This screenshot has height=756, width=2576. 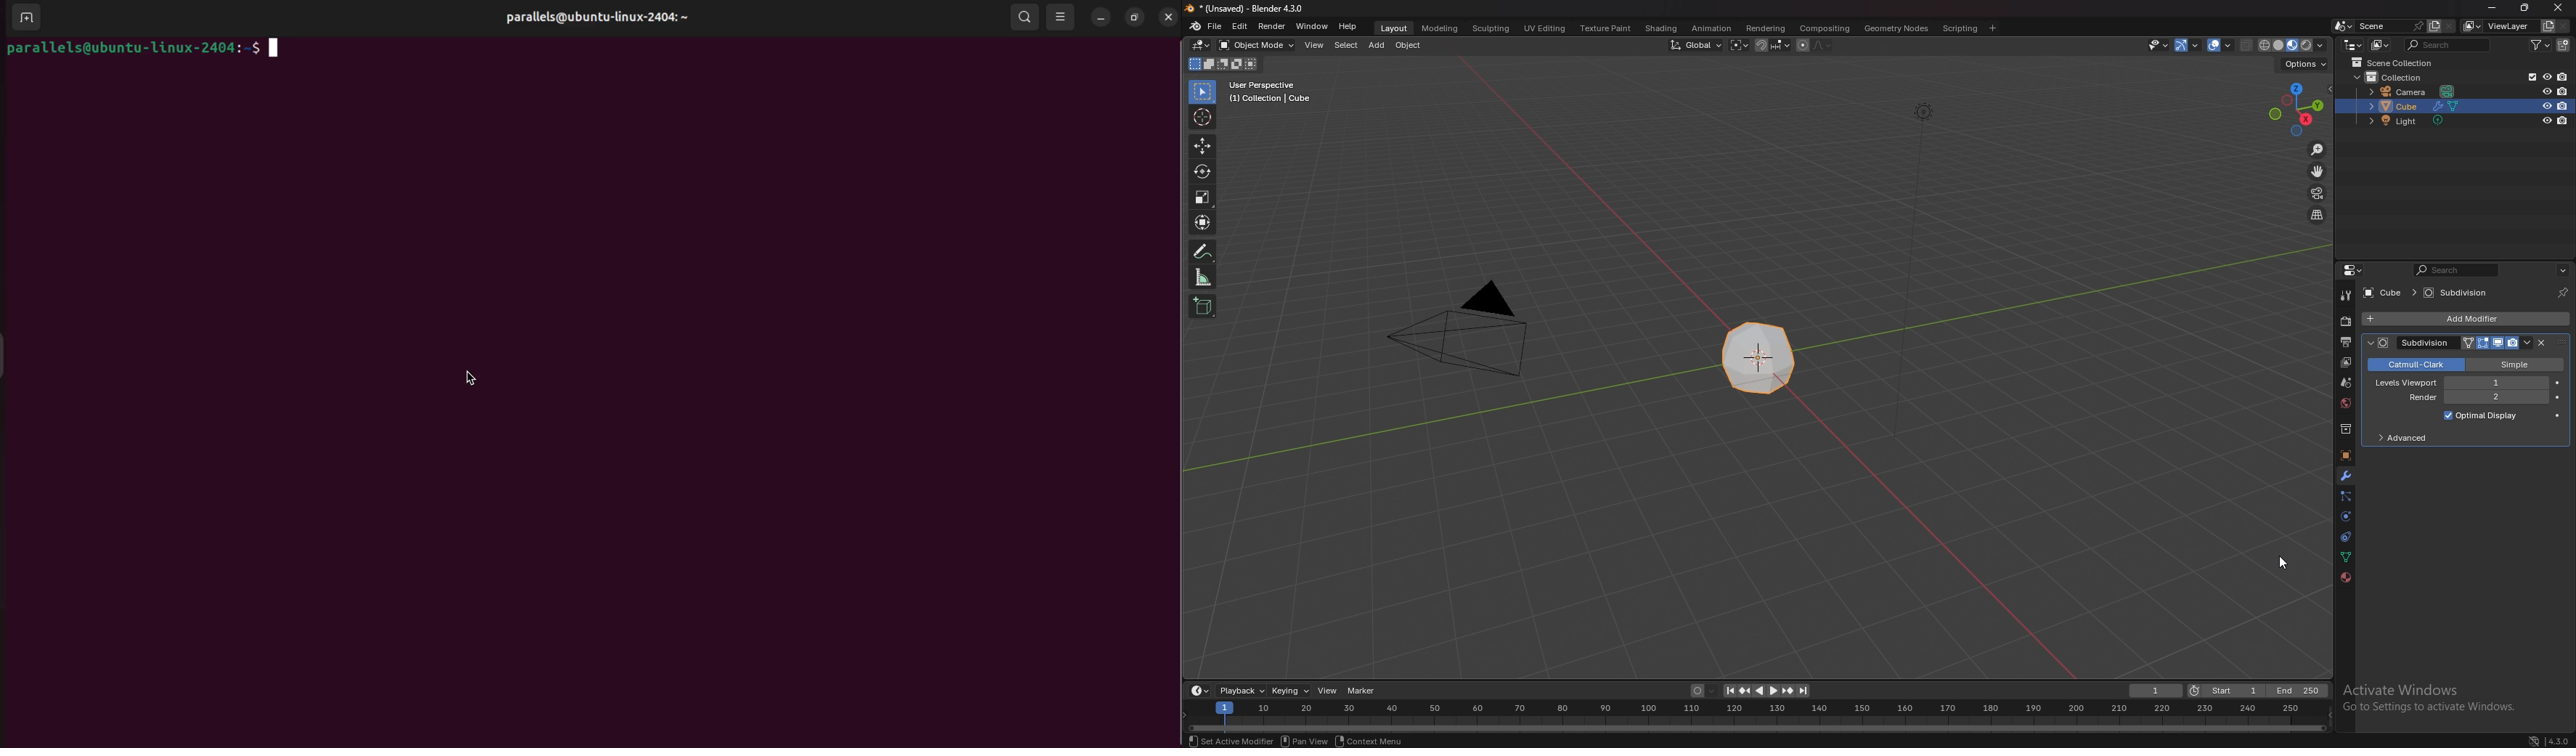 I want to click on shading, so click(x=1663, y=28).